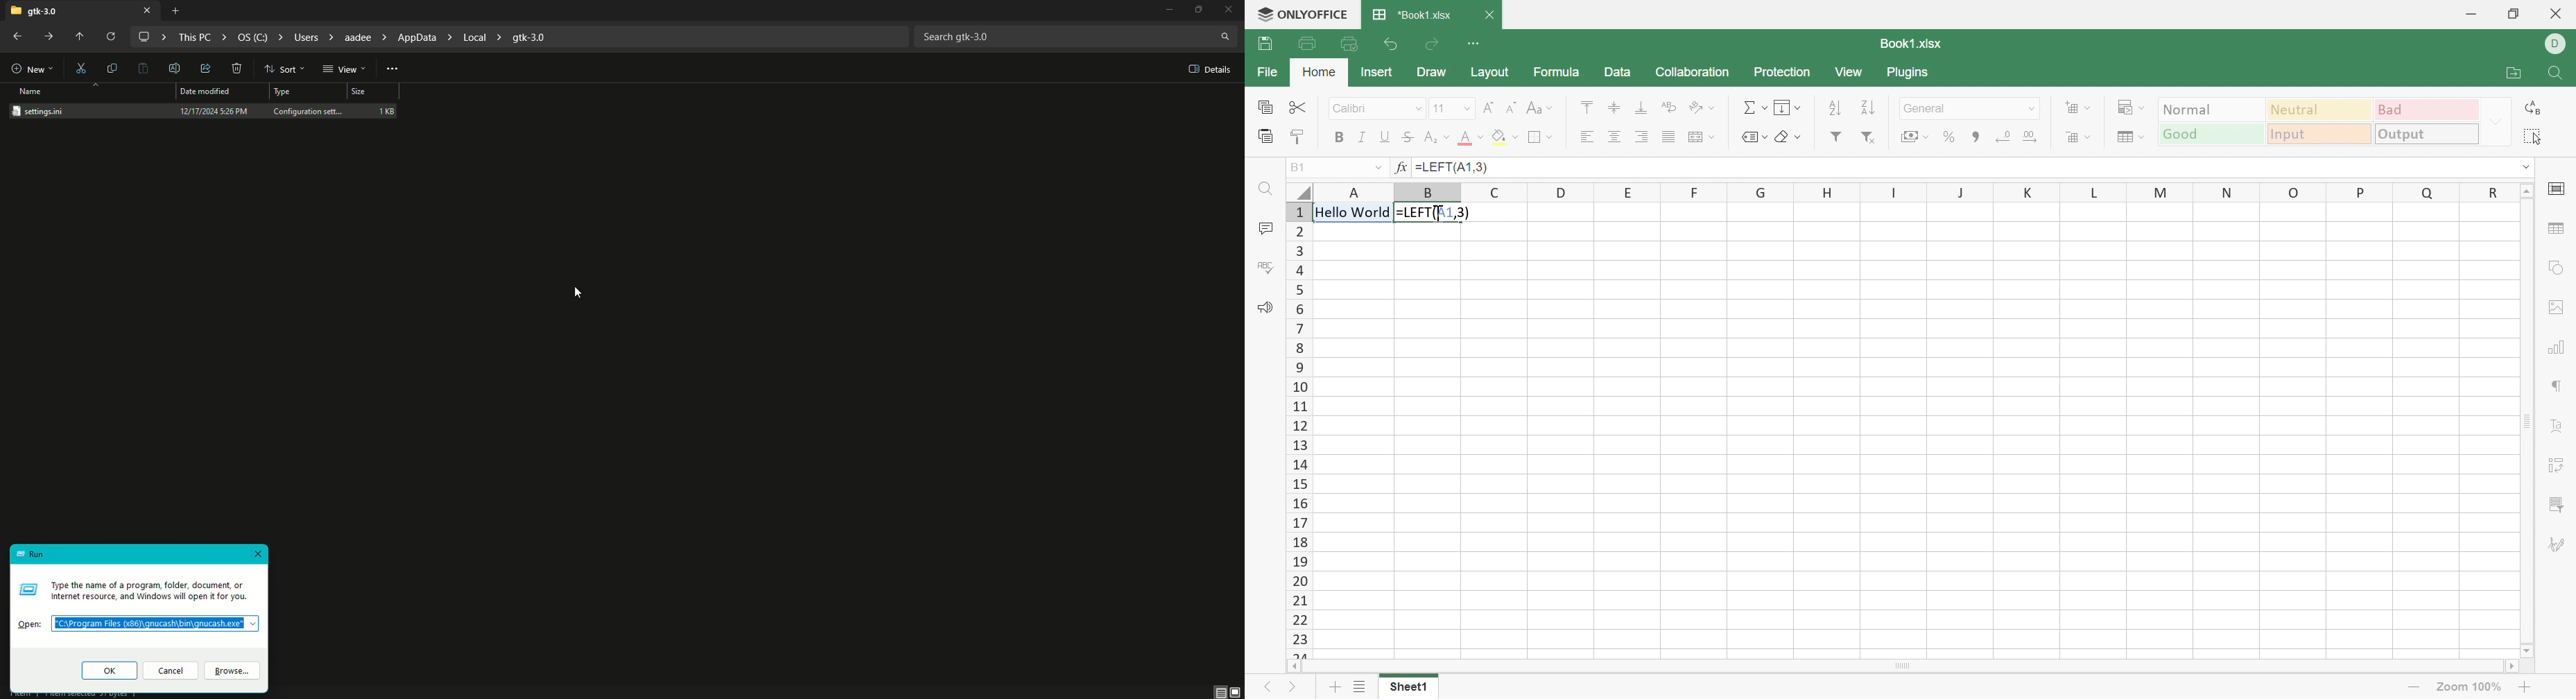  What do you see at coordinates (1912, 46) in the screenshot?
I see `Book1.xlsx` at bounding box center [1912, 46].